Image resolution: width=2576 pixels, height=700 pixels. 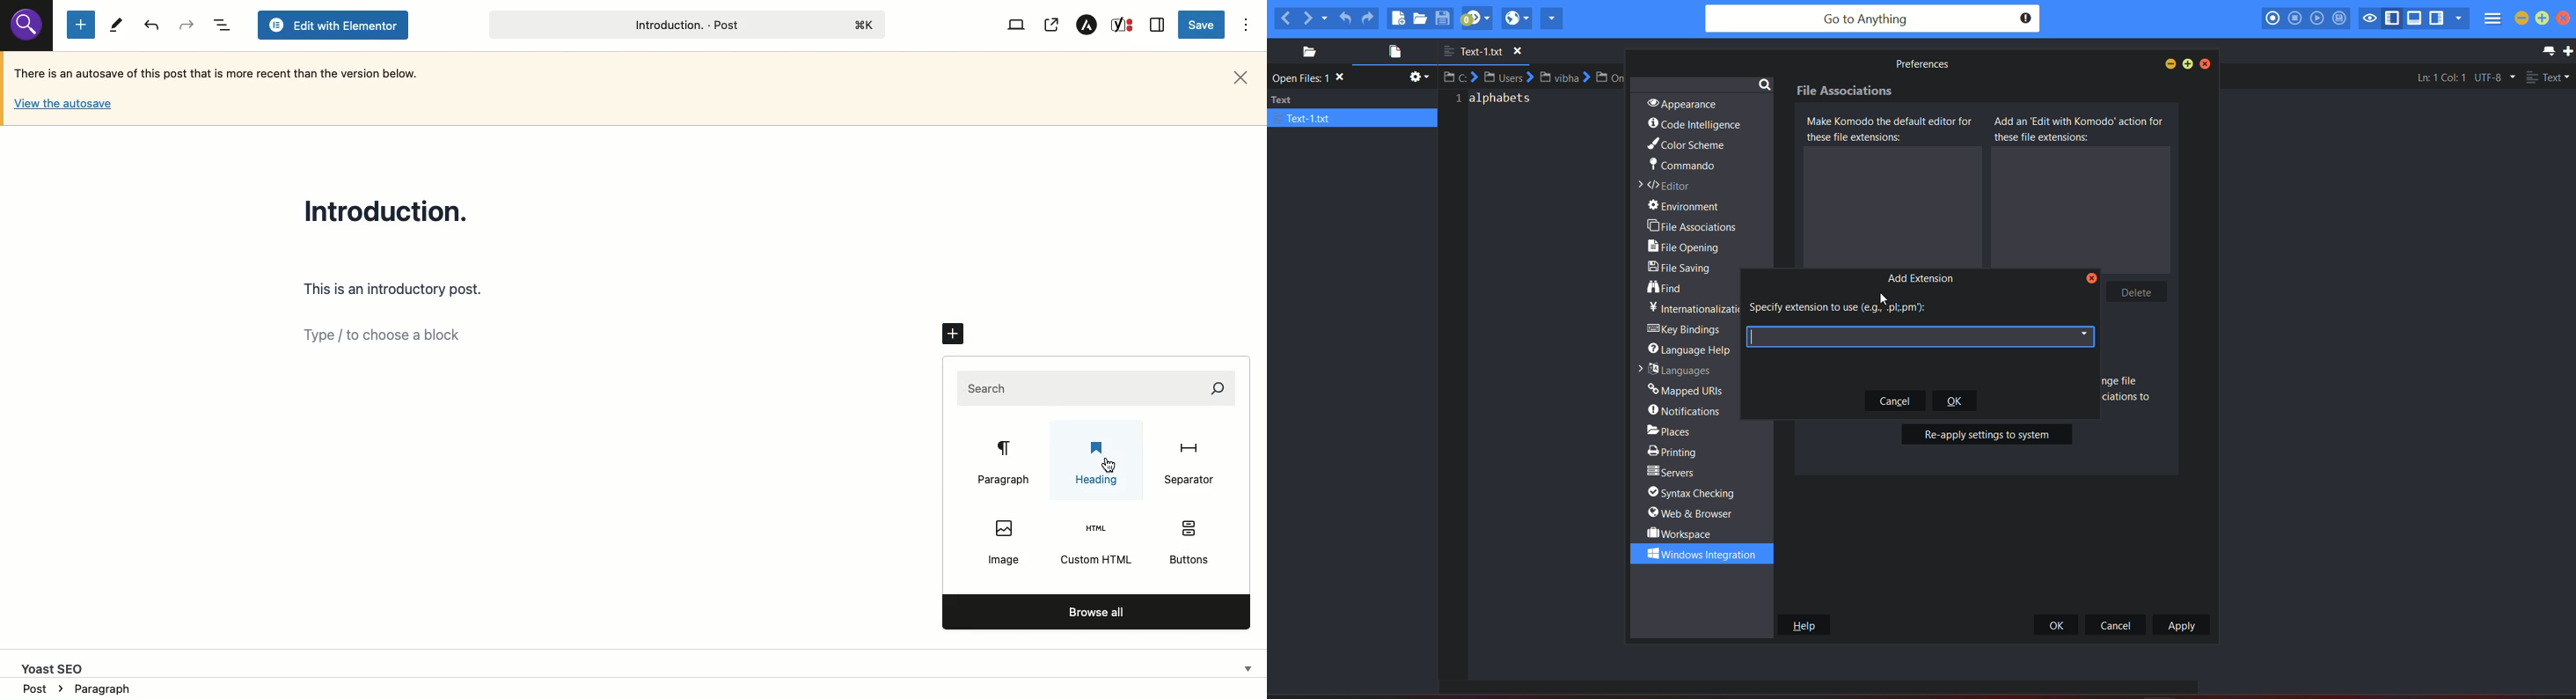 What do you see at coordinates (1673, 369) in the screenshot?
I see `languages` at bounding box center [1673, 369].